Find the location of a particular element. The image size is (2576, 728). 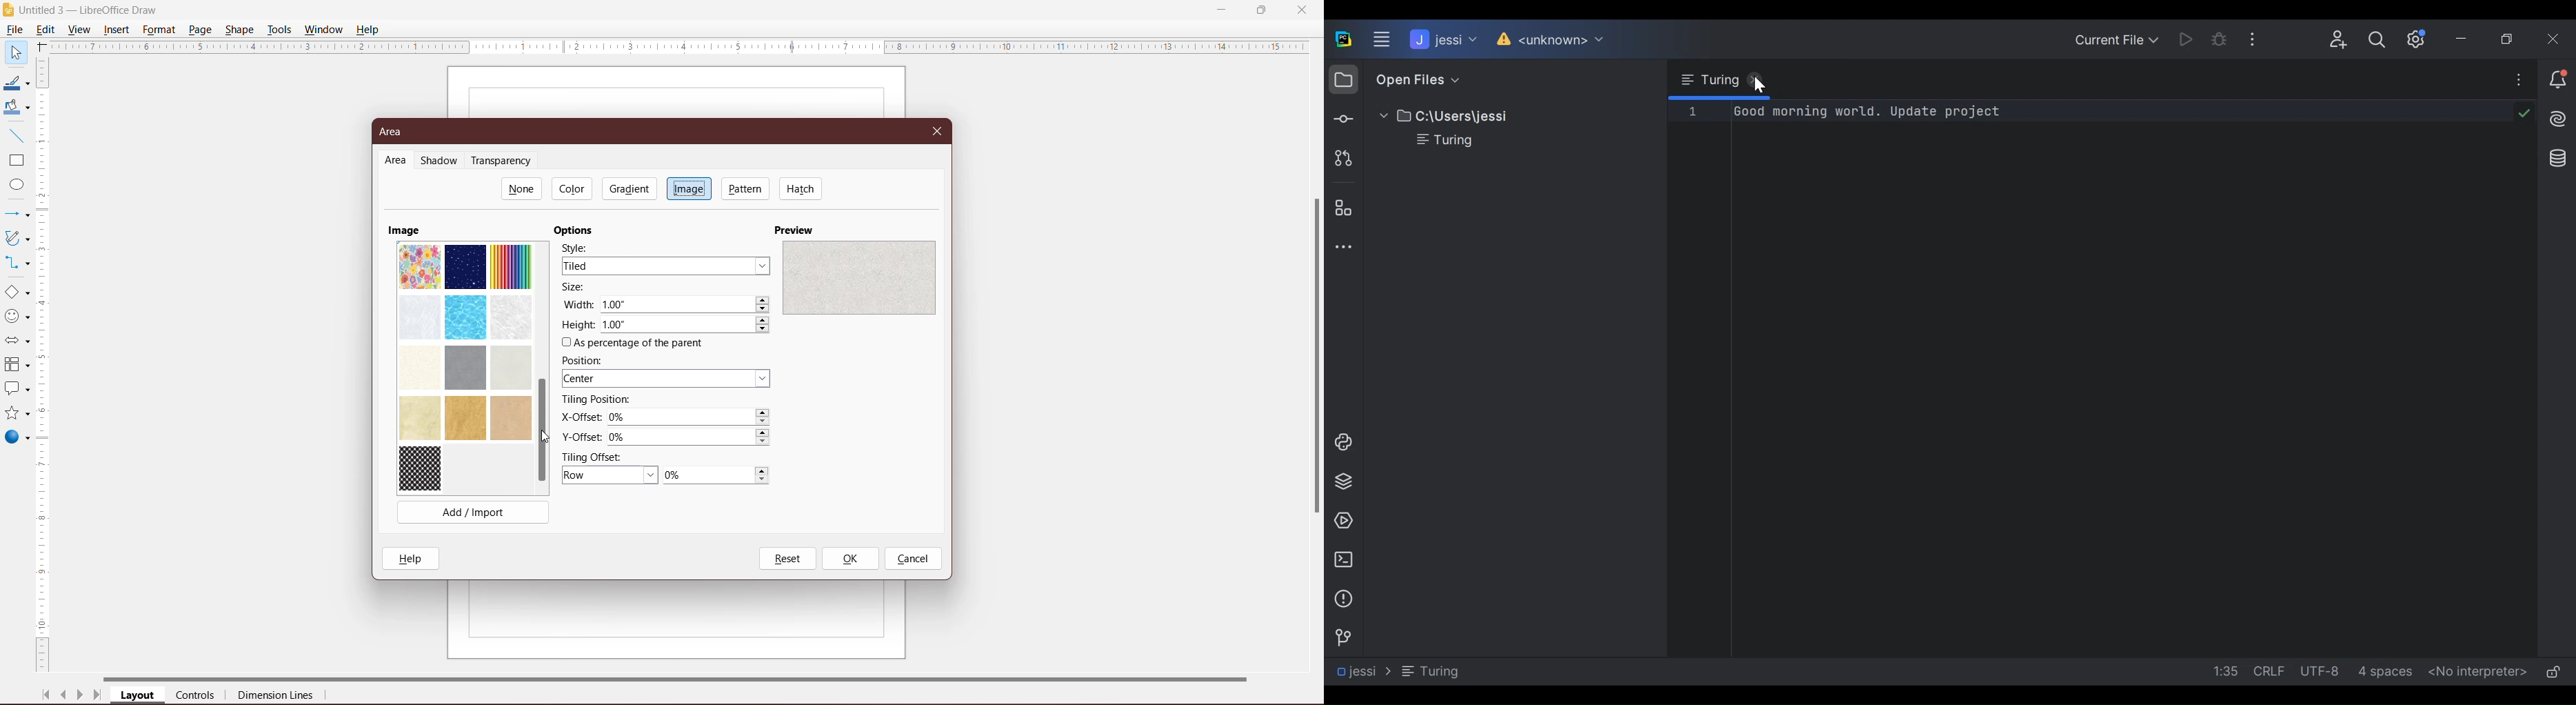

Notification is located at coordinates (2560, 80).